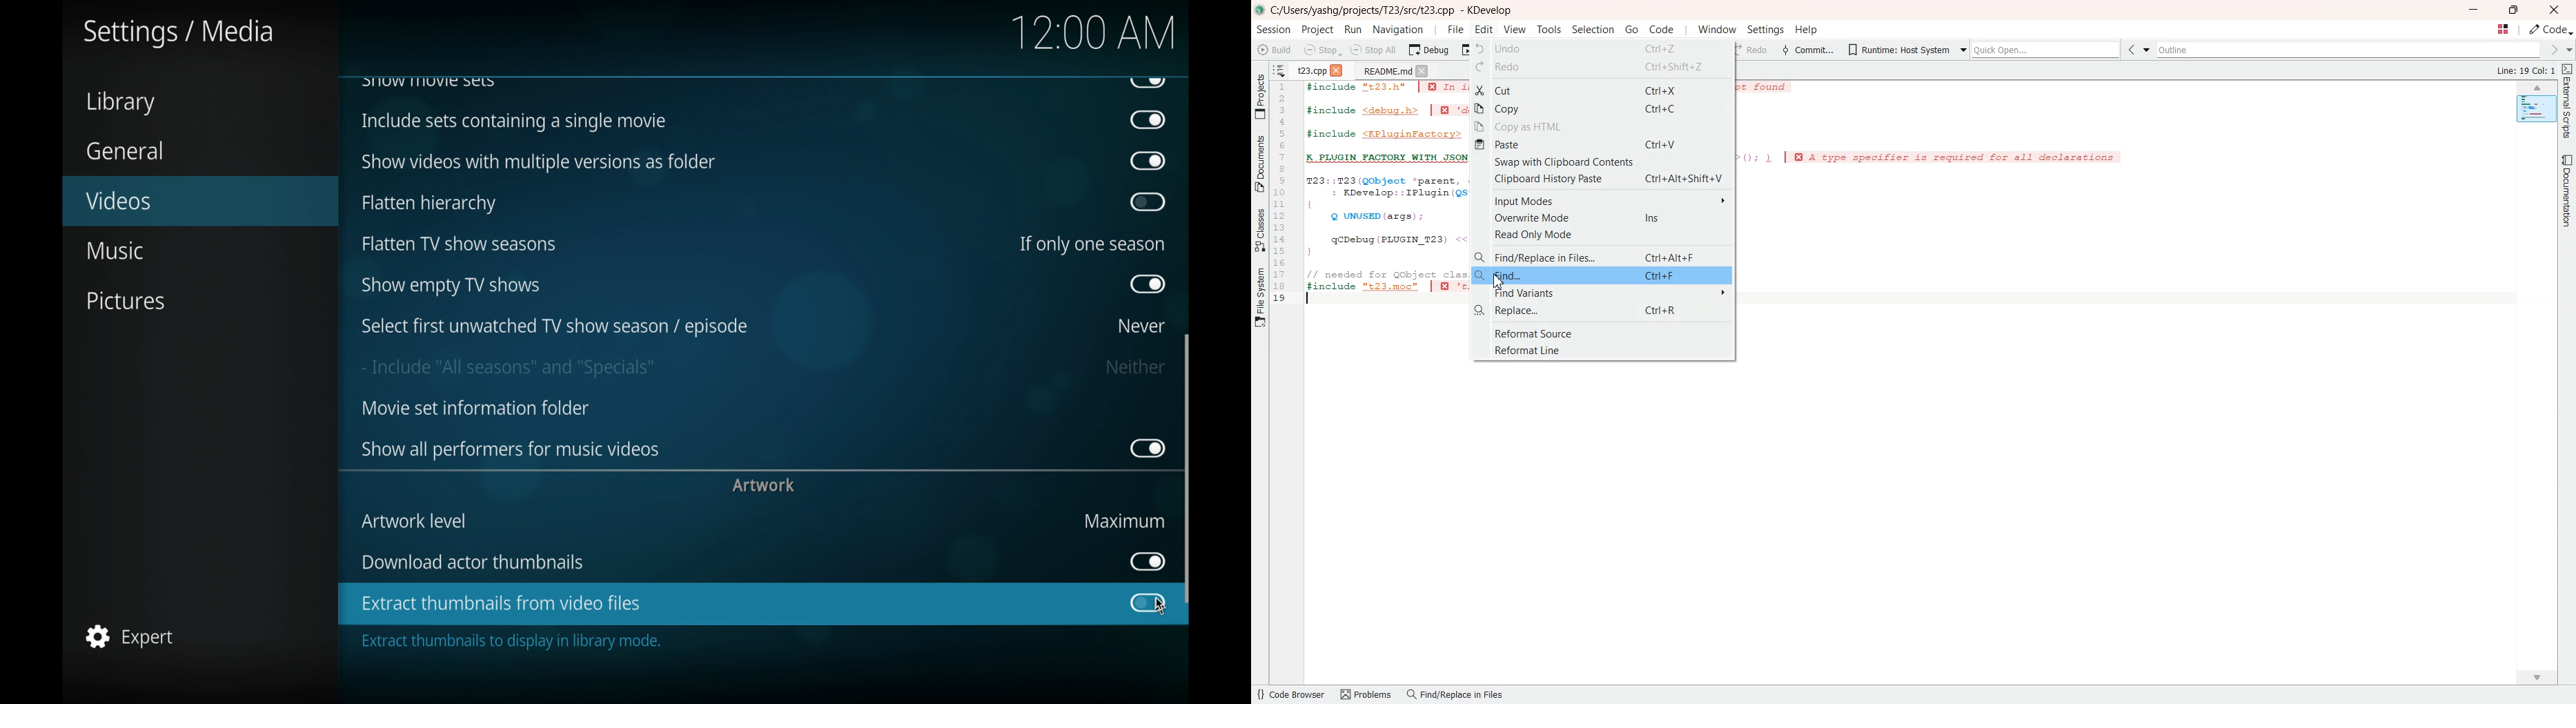 Image resolution: width=2576 pixels, height=728 pixels. What do you see at coordinates (473, 562) in the screenshot?
I see `download actor thumbnails` at bounding box center [473, 562].